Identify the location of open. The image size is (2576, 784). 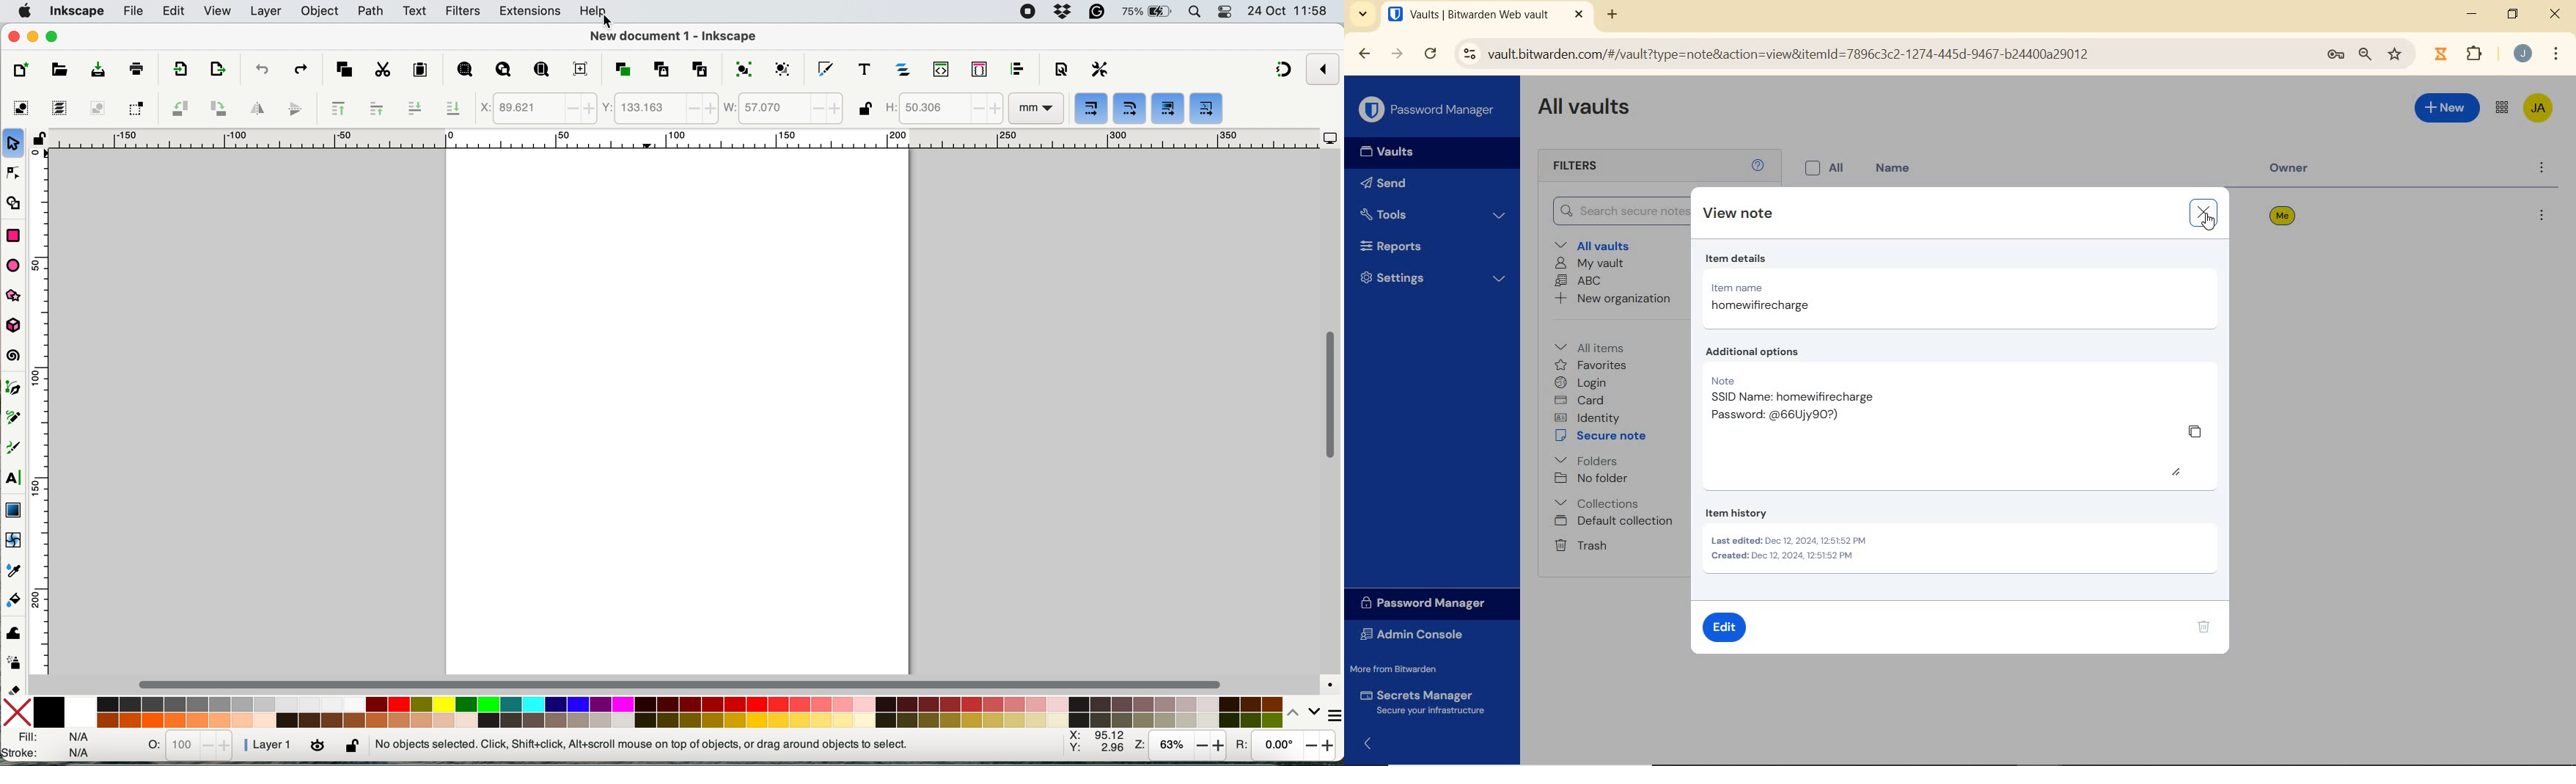
(57, 70).